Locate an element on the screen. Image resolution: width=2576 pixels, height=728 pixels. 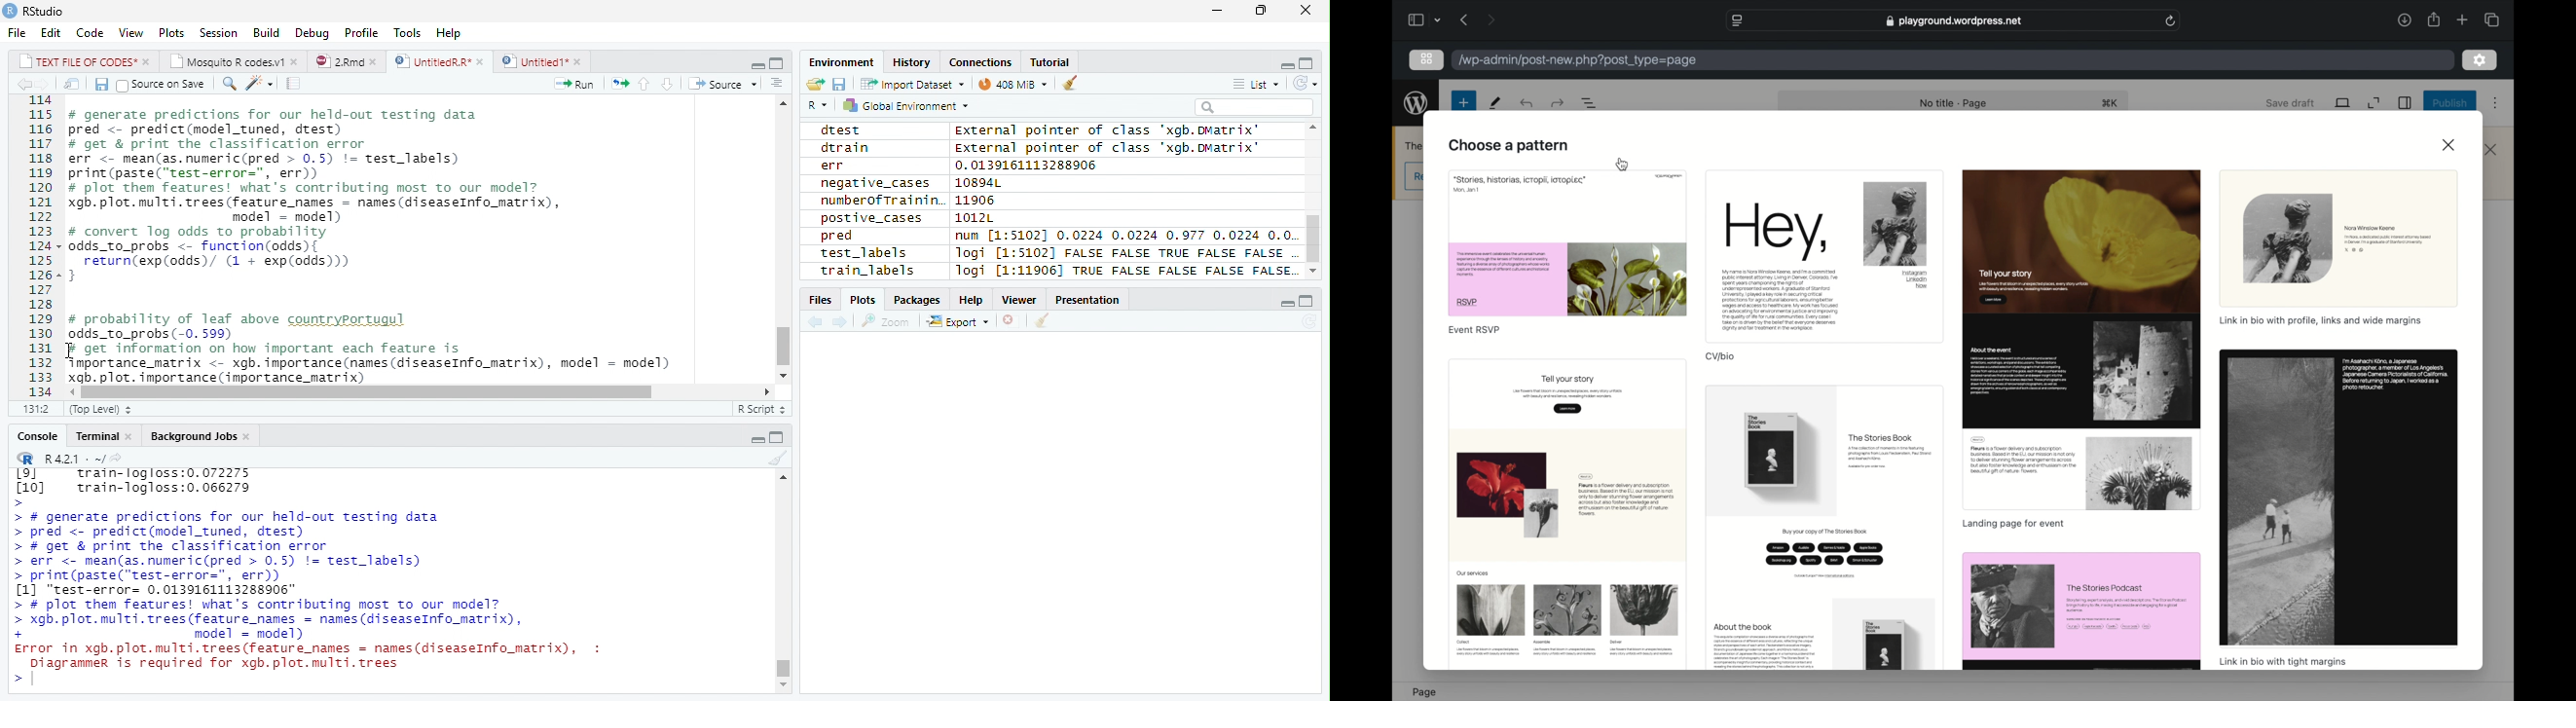
event rsvp is located at coordinates (1475, 330).